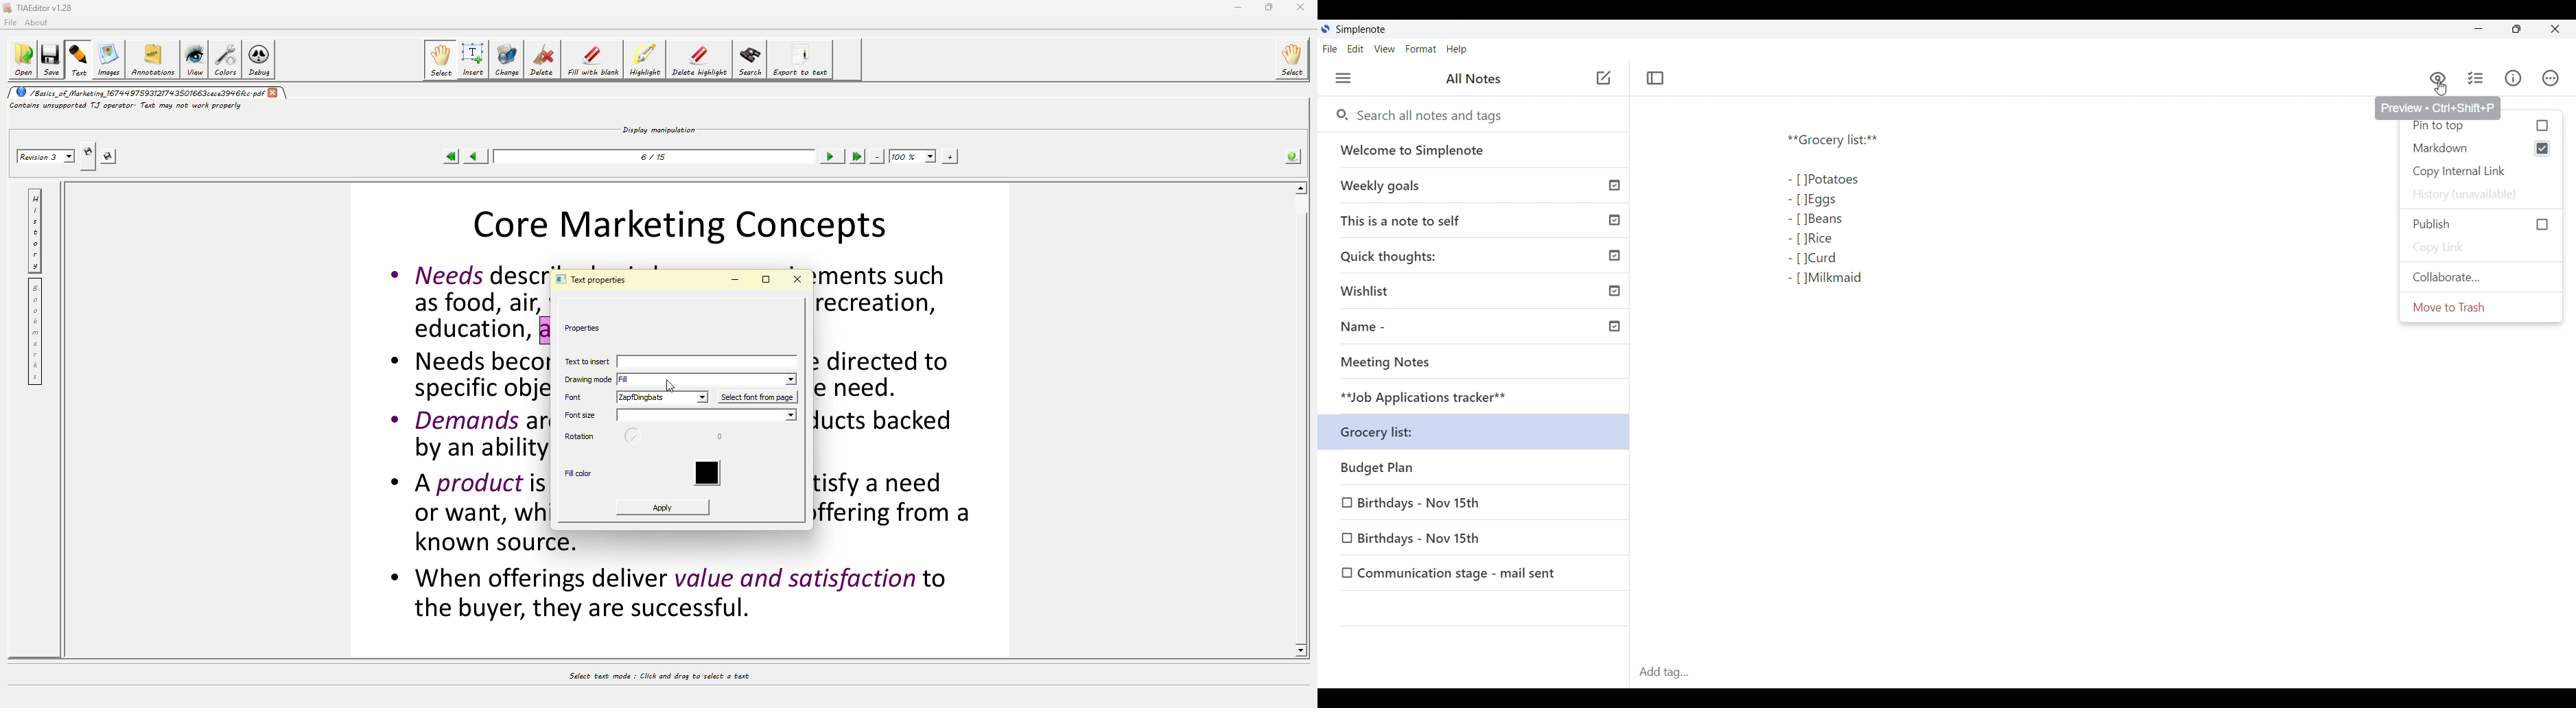  Describe the element at coordinates (1868, 221) in the screenshot. I see `**Grocery list:** -[]Potatoes -[]Eggs -[]Beans -[]Rice -[]Curd -[]Milkmaid` at that location.